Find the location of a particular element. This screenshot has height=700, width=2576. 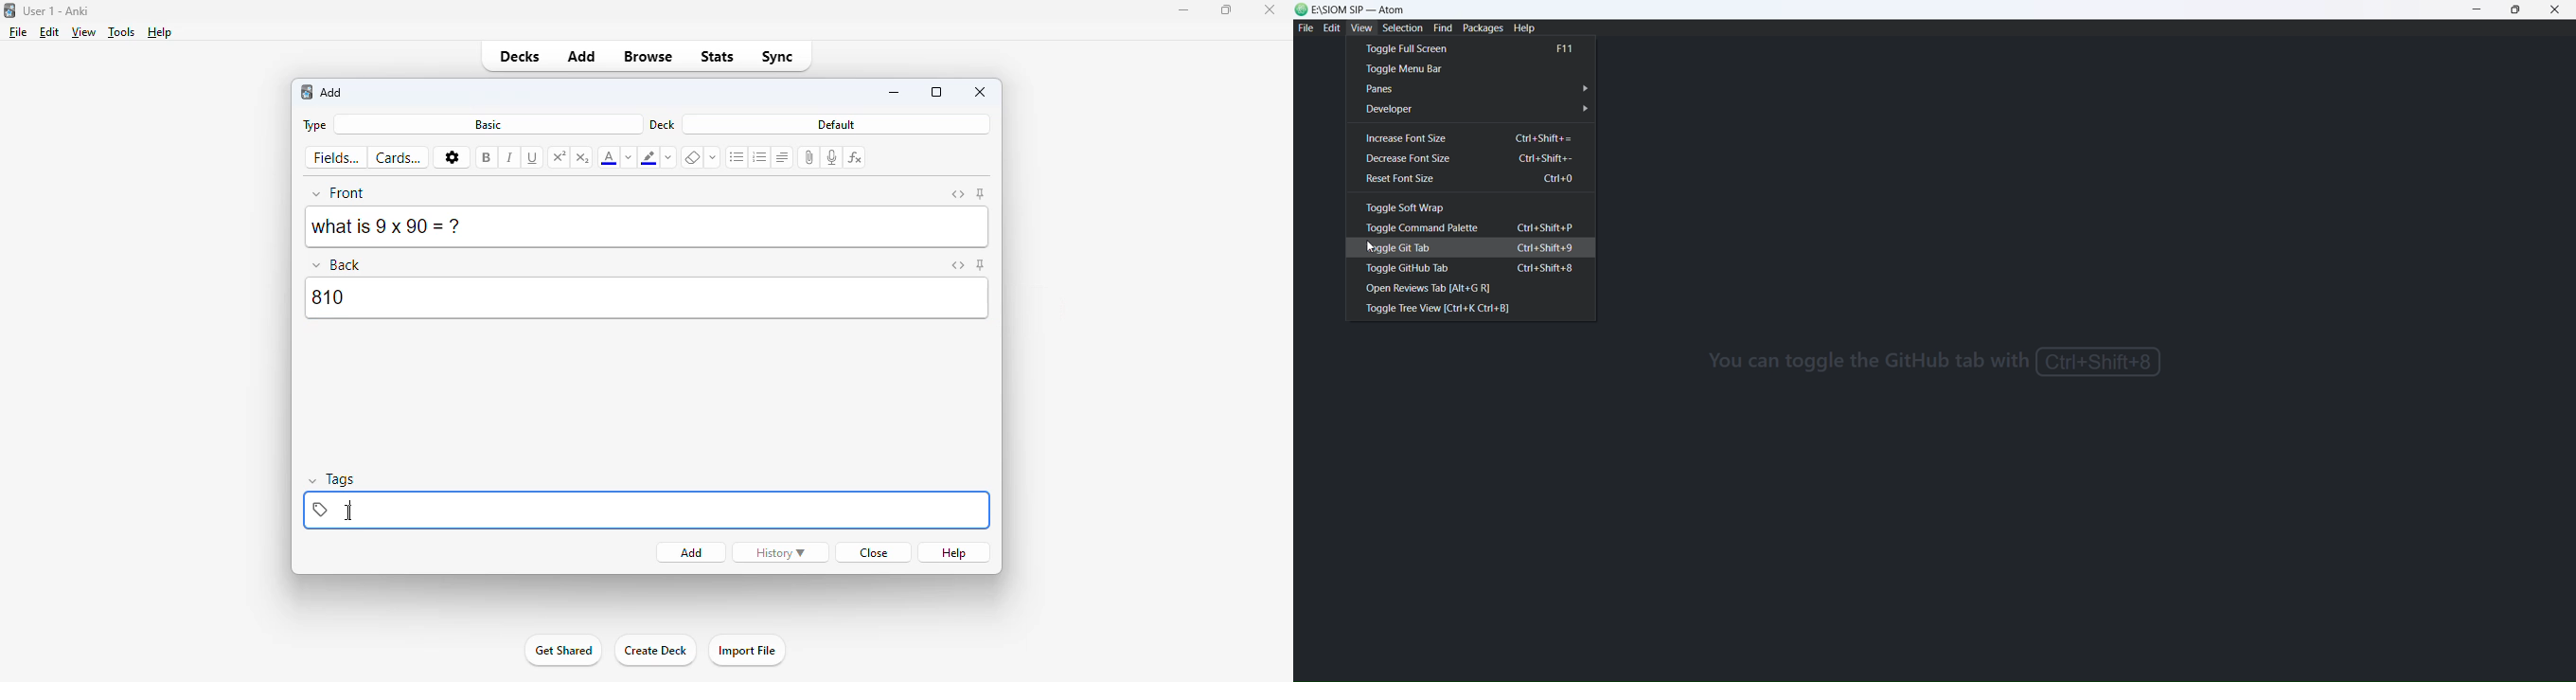

file is located at coordinates (18, 32).